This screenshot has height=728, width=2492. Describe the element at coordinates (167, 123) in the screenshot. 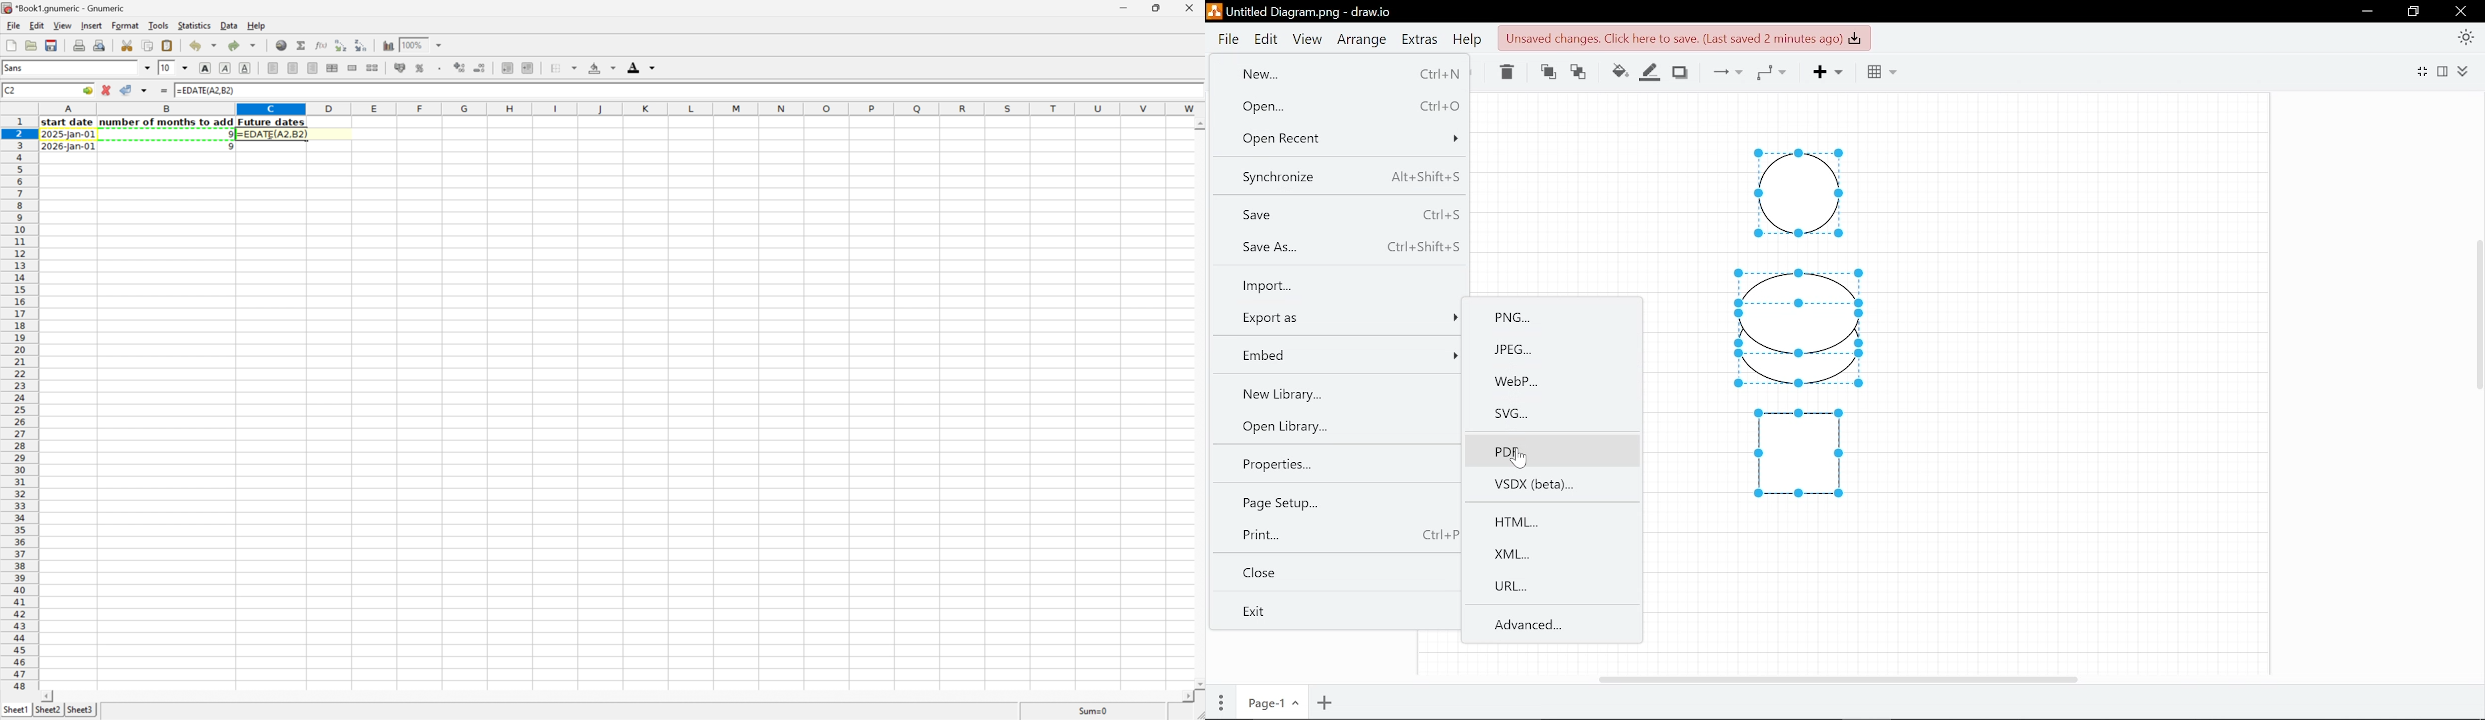

I see `number of months to add` at that location.